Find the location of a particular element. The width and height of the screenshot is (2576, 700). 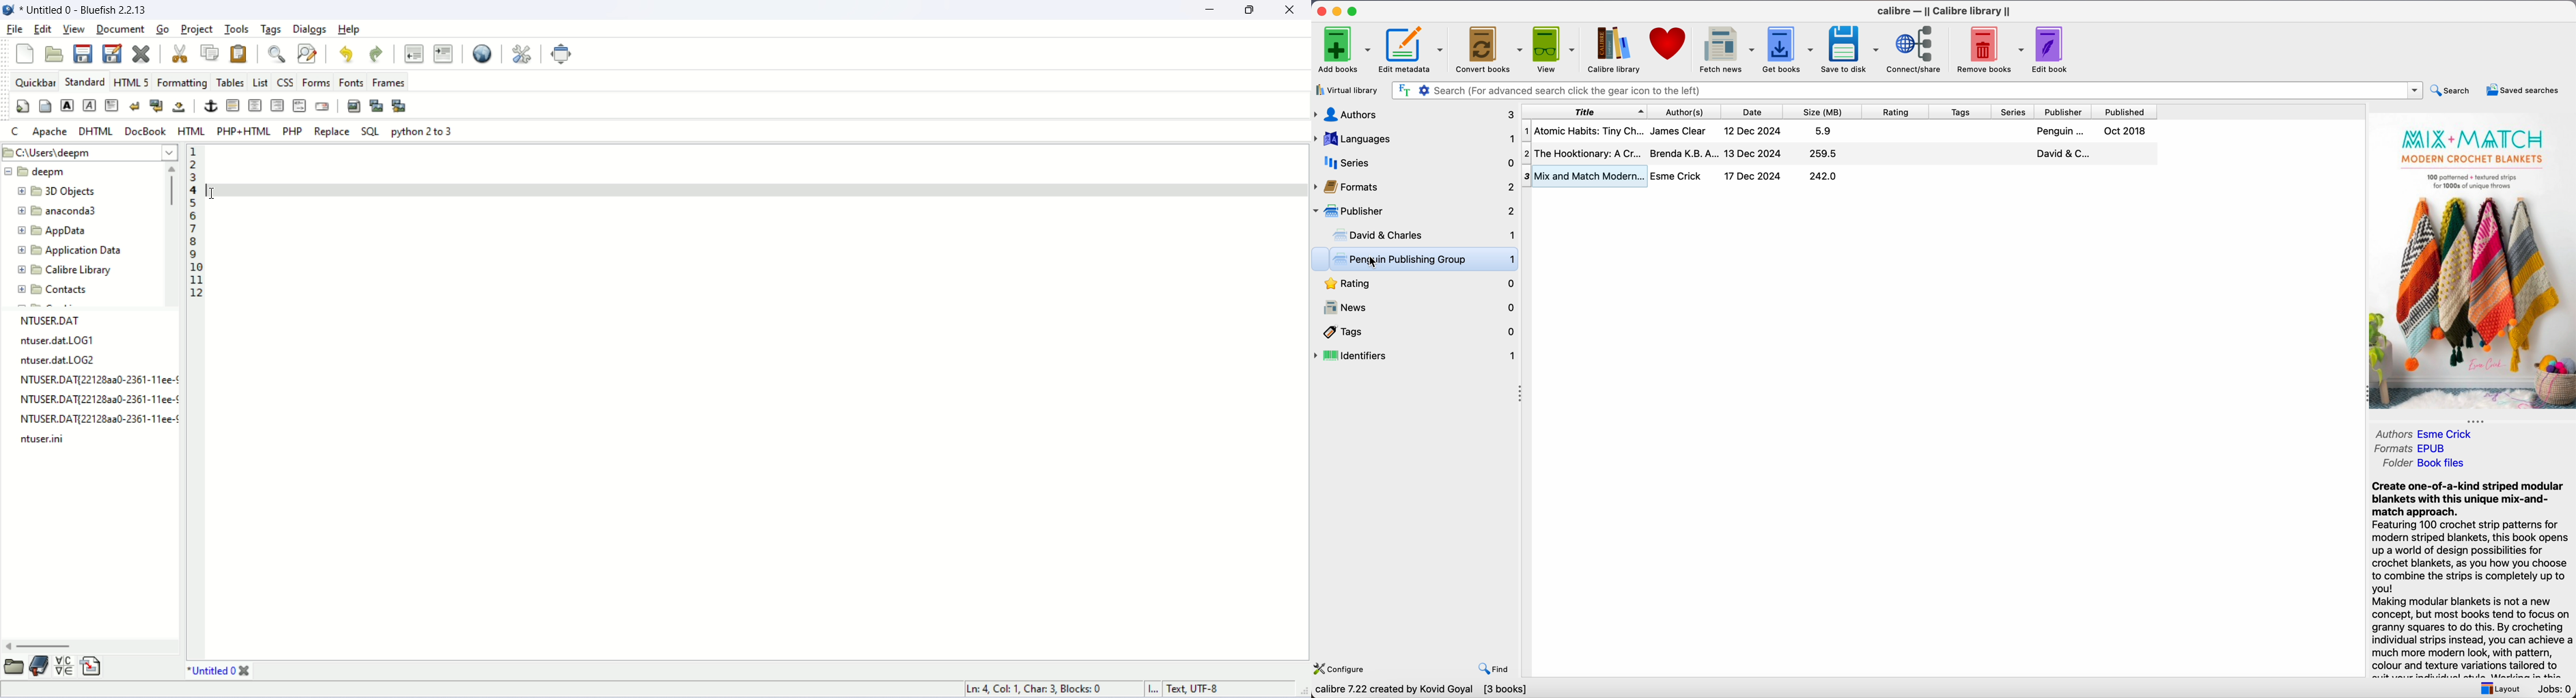

formats EPUB is located at coordinates (2415, 448).